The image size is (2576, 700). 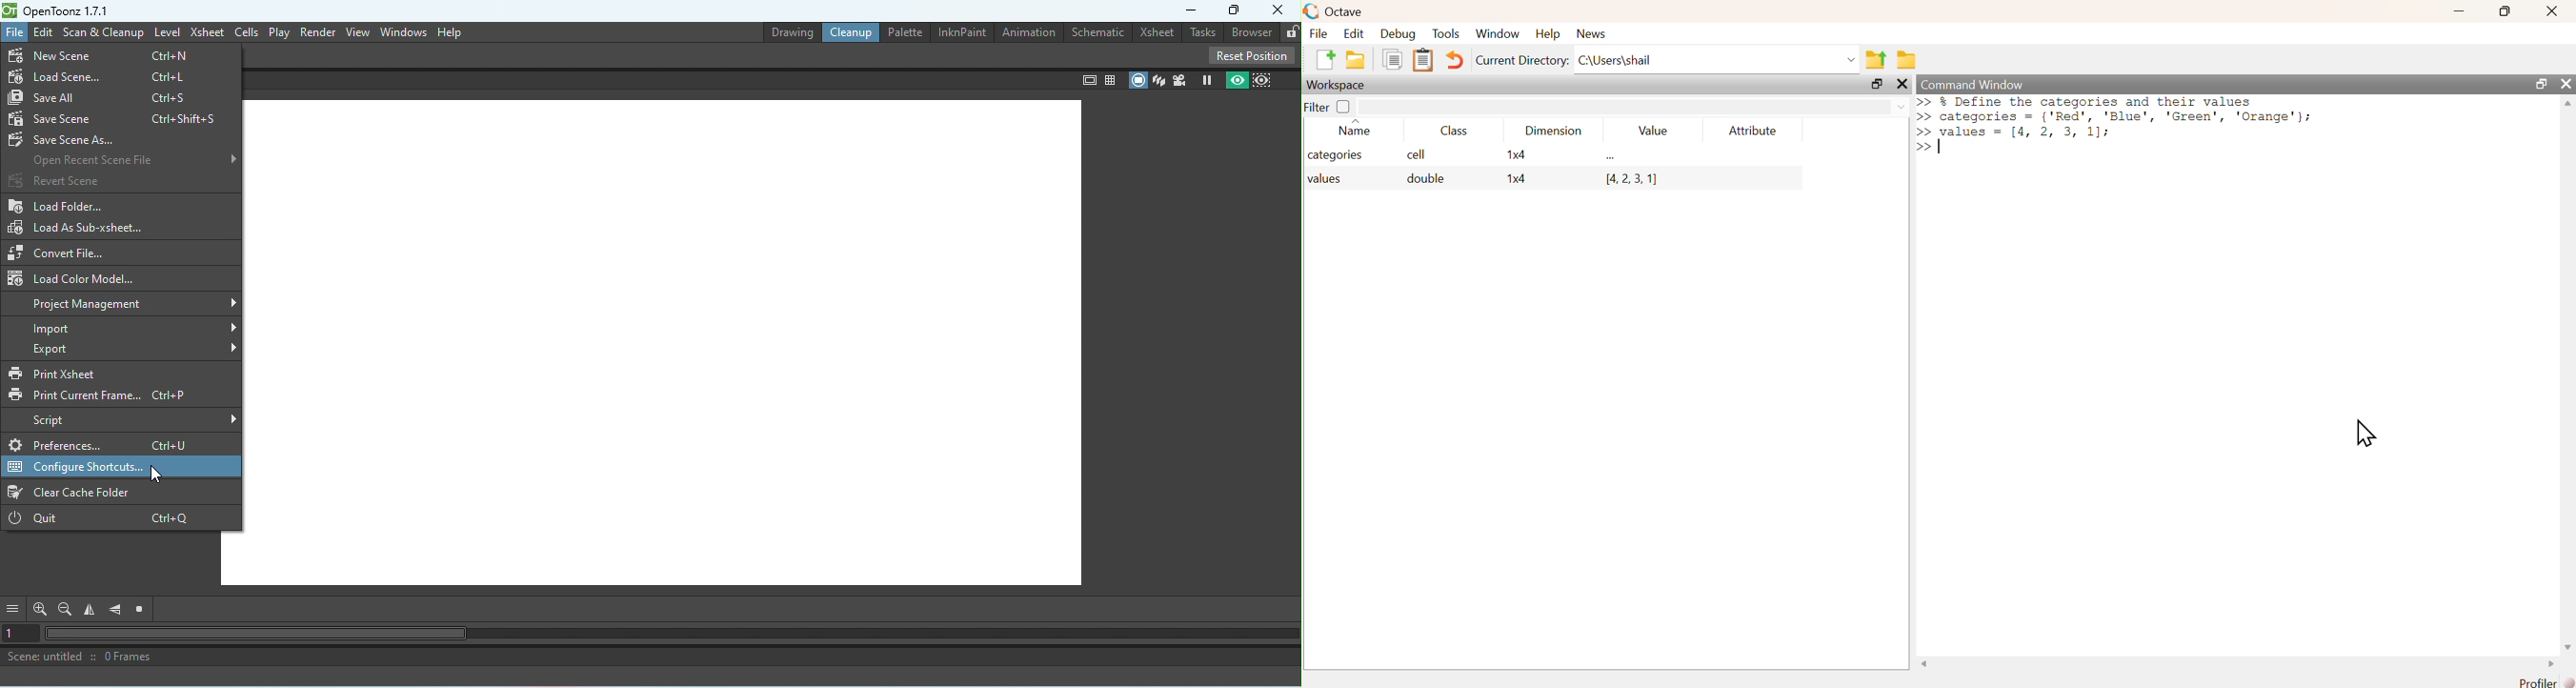 What do you see at coordinates (1339, 85) in the screenshot?
I see `Workspace` at bounding box center [1339, 85].